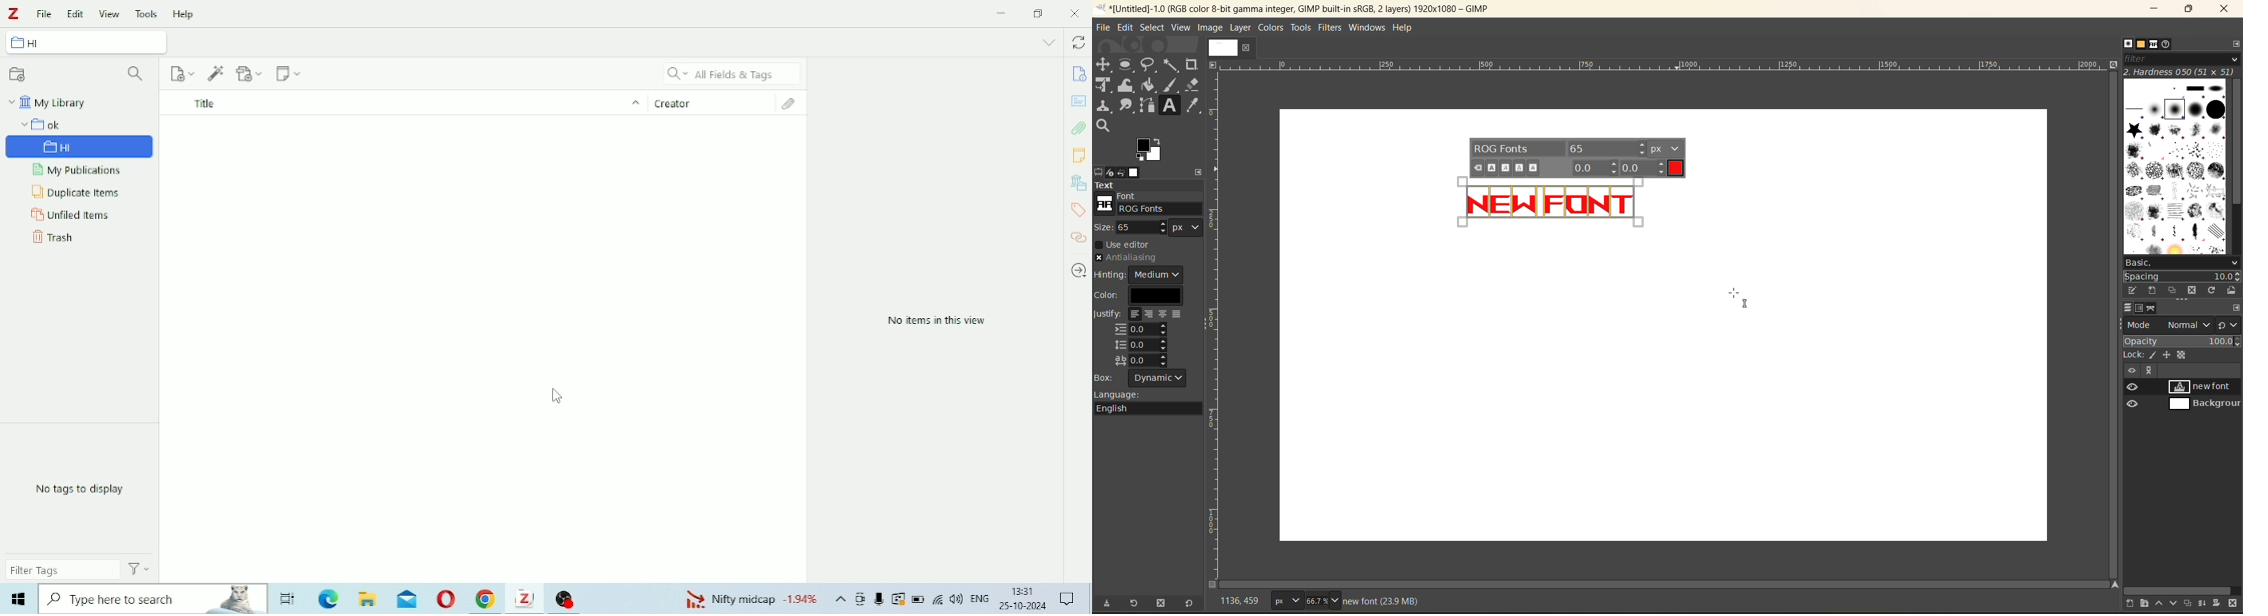 The height and width of the screenshot is (616, 2268). I want to click on Locate, so click(1079, 271).